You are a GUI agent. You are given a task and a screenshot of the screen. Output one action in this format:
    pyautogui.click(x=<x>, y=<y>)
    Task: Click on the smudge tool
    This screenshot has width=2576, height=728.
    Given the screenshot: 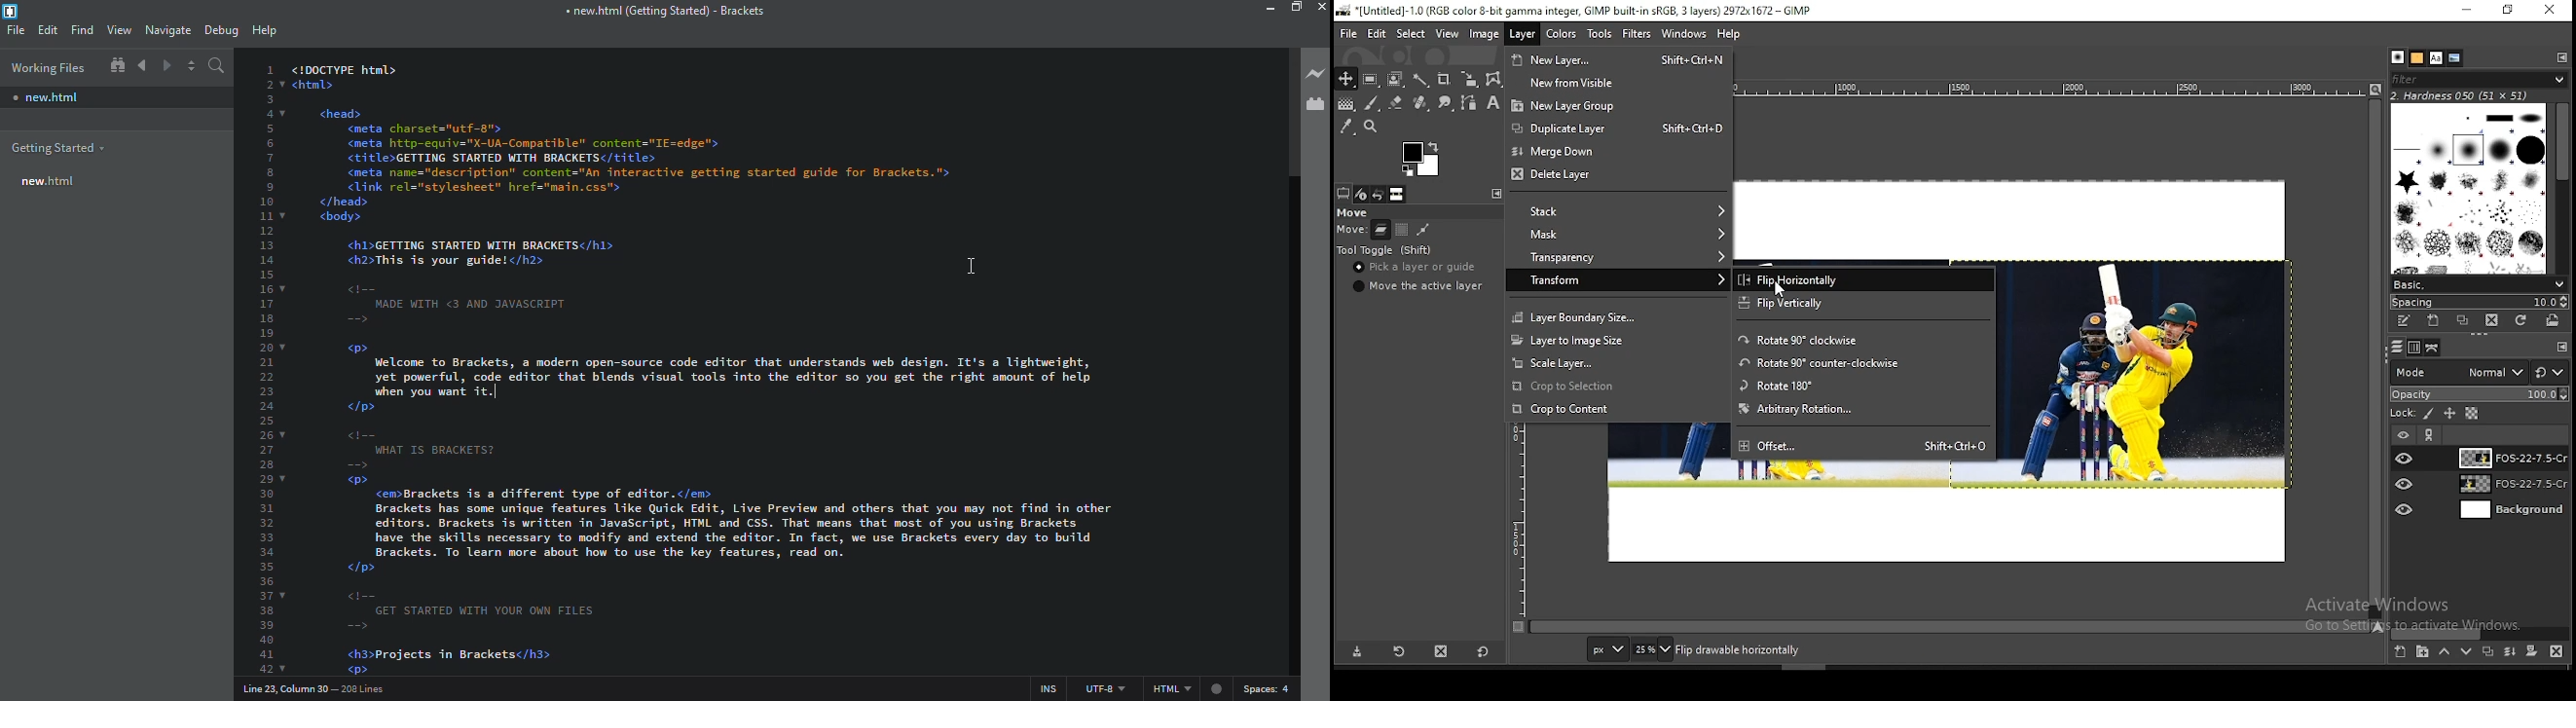 What is the action you would take?
    pyautogui.click(x=1443, y=103)
    